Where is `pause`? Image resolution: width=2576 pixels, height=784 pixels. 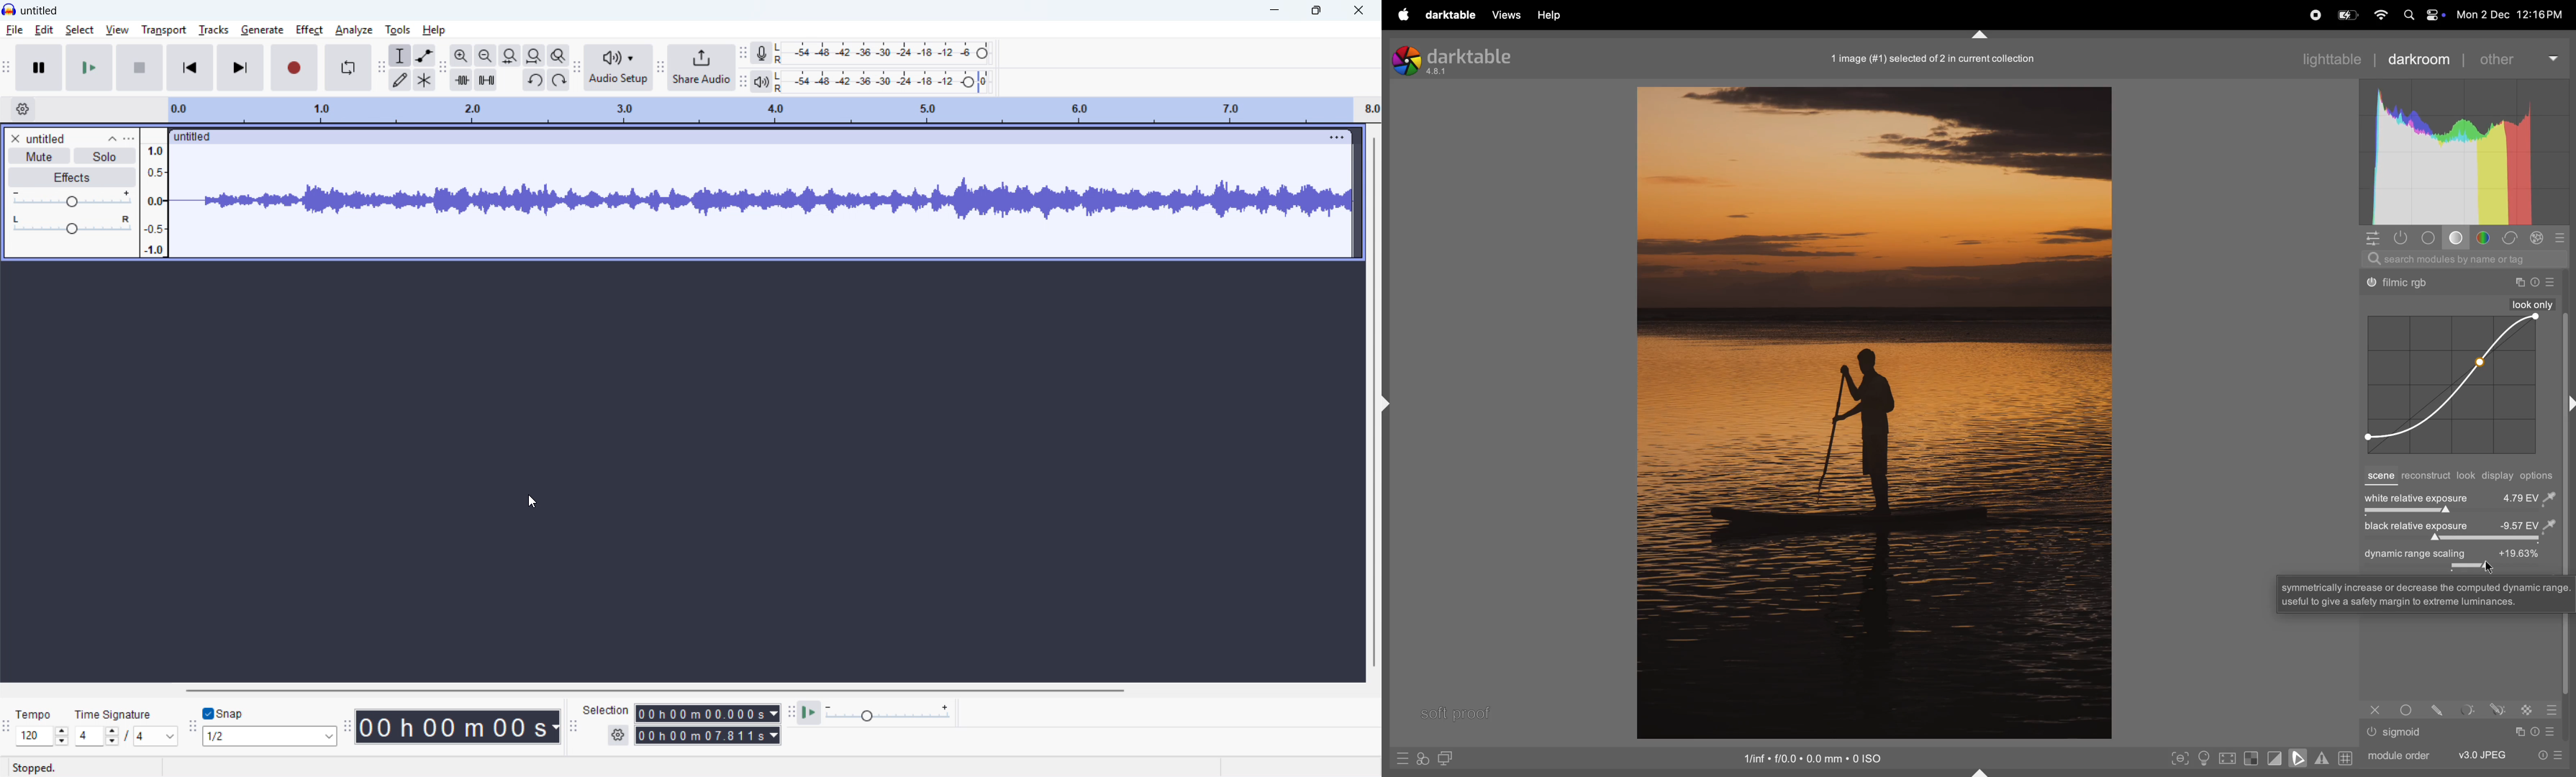
pause is located at coordinates (40, 68).